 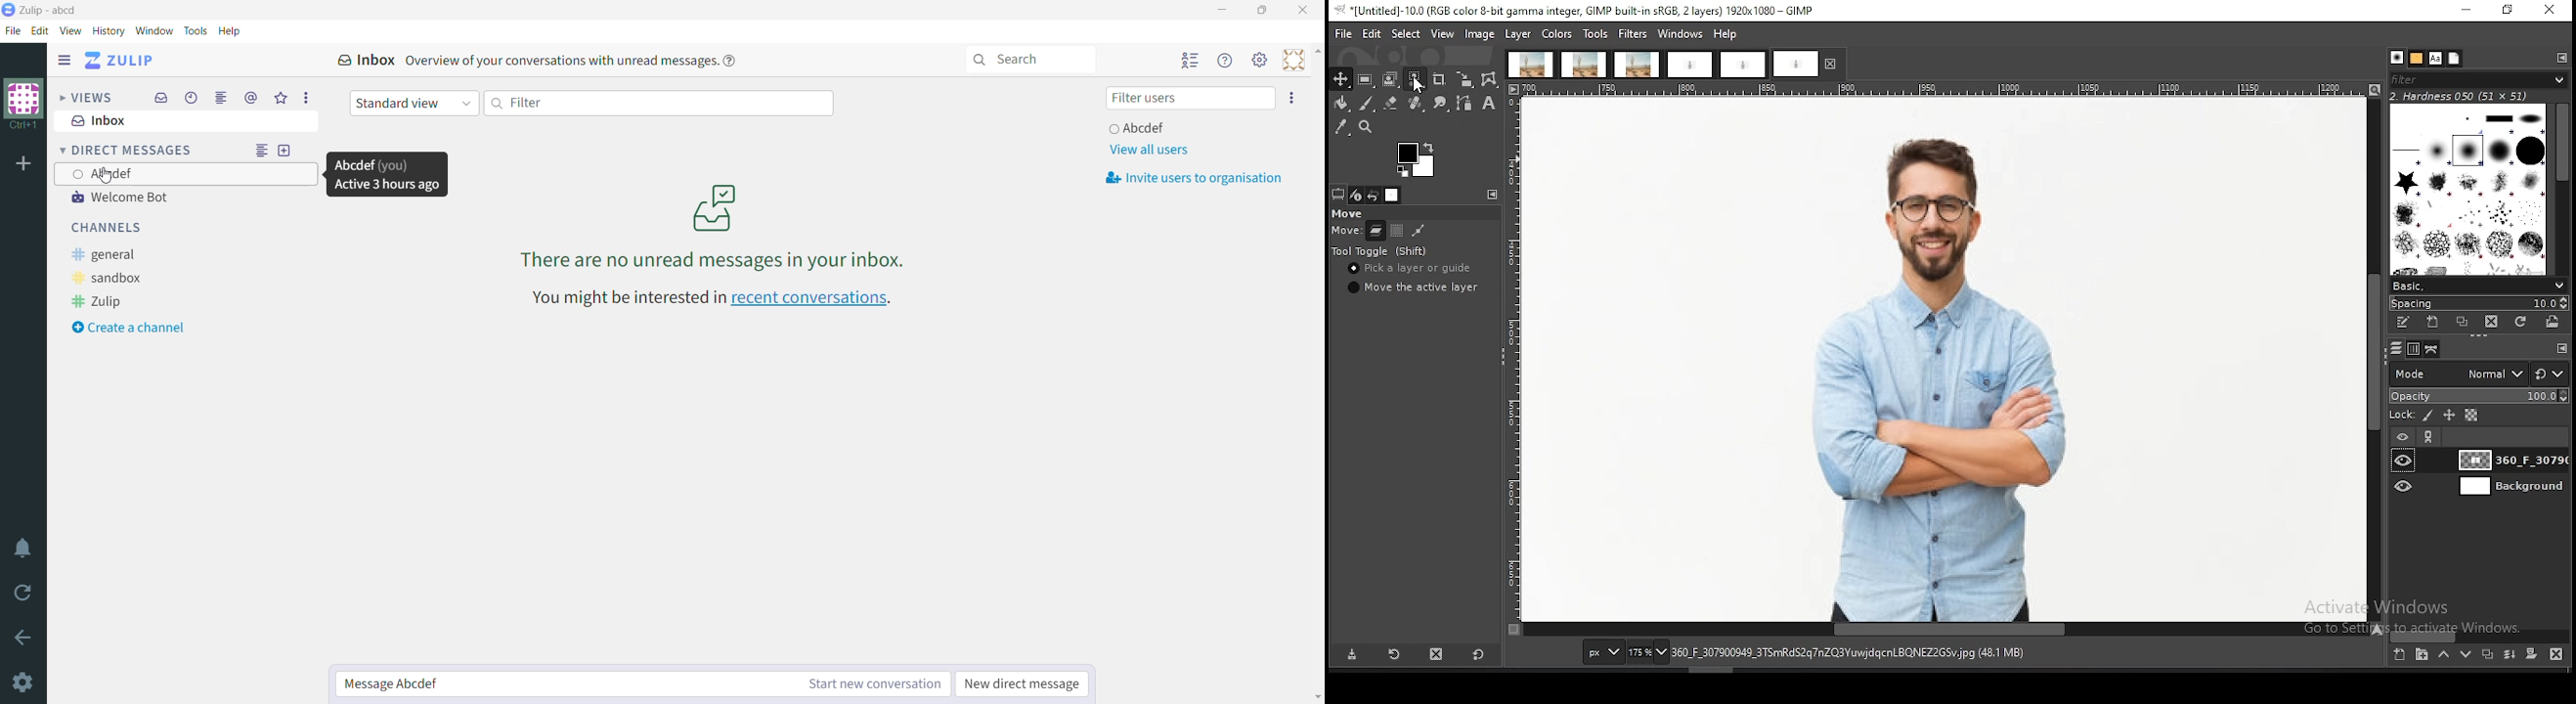 What do you see at coordinates (197, 31) in the screenshot?
I see `Tools` at bounding box center [197, 31].